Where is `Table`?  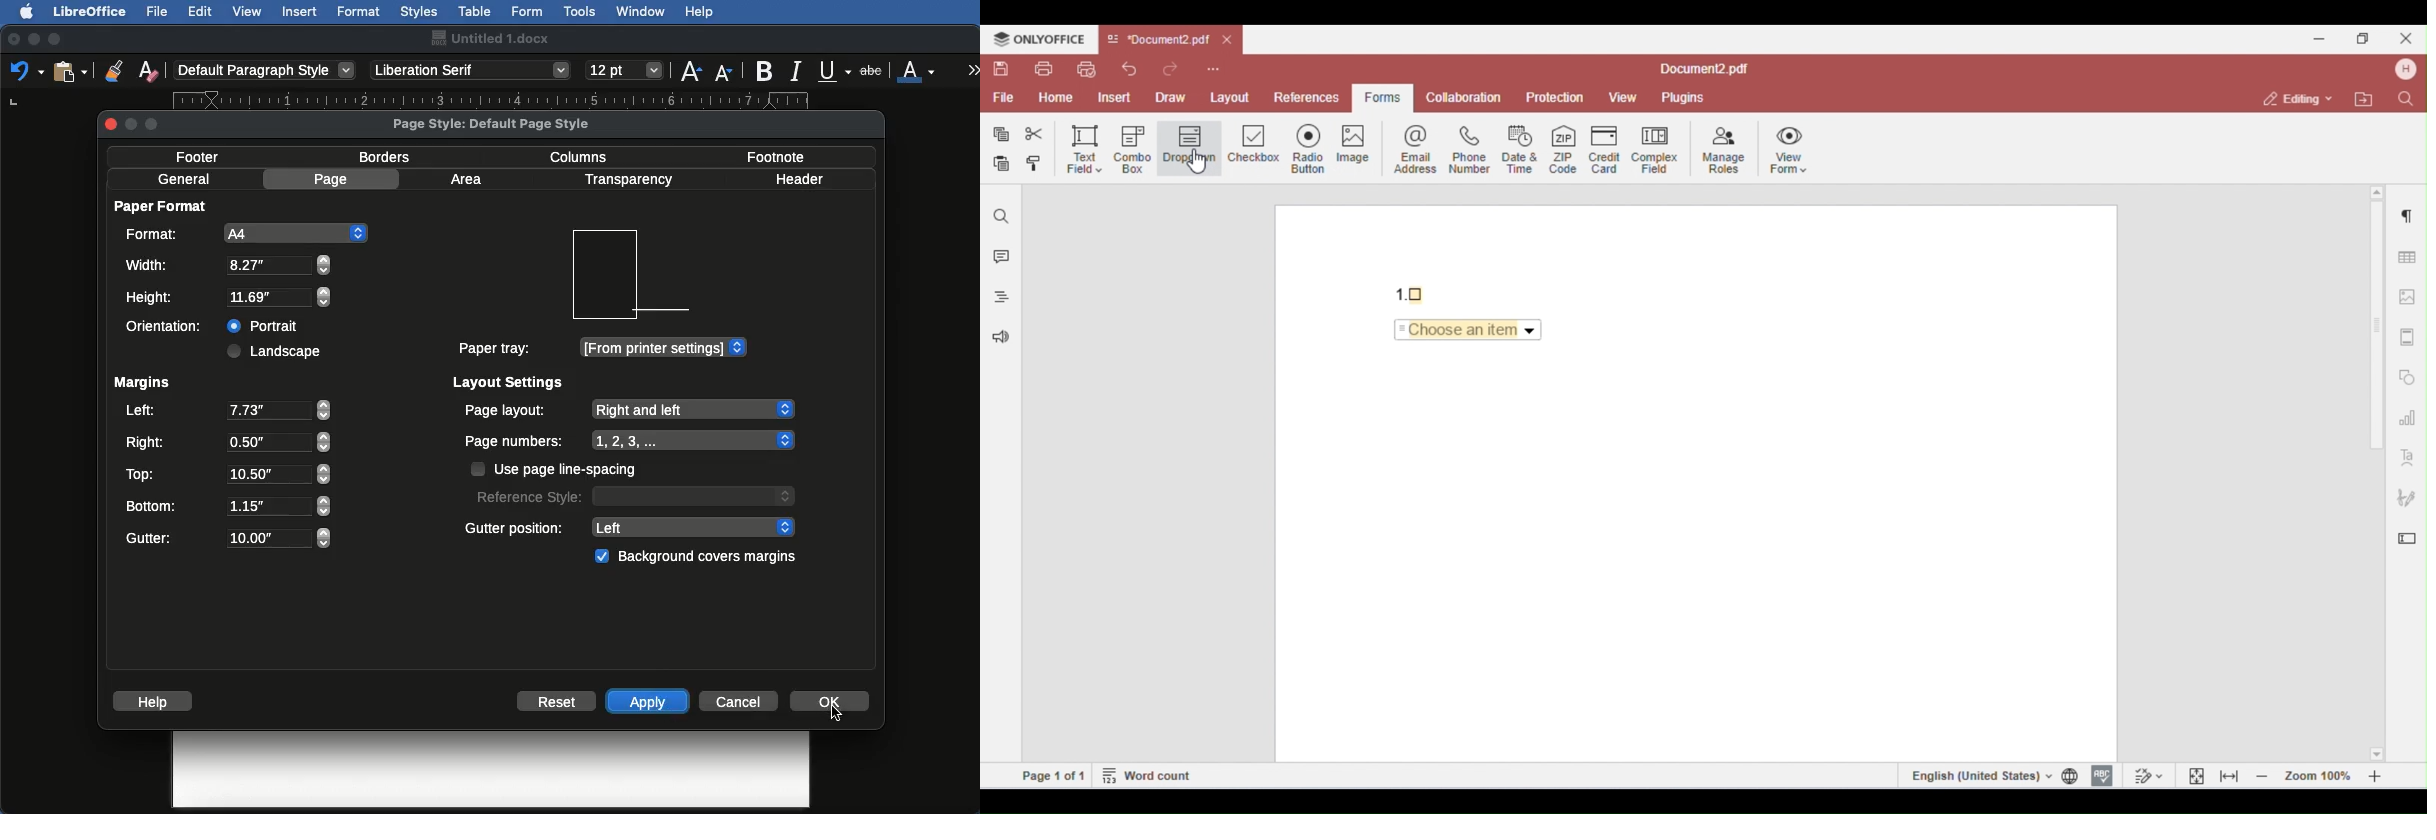 Table is located at coordinates (475, 9).